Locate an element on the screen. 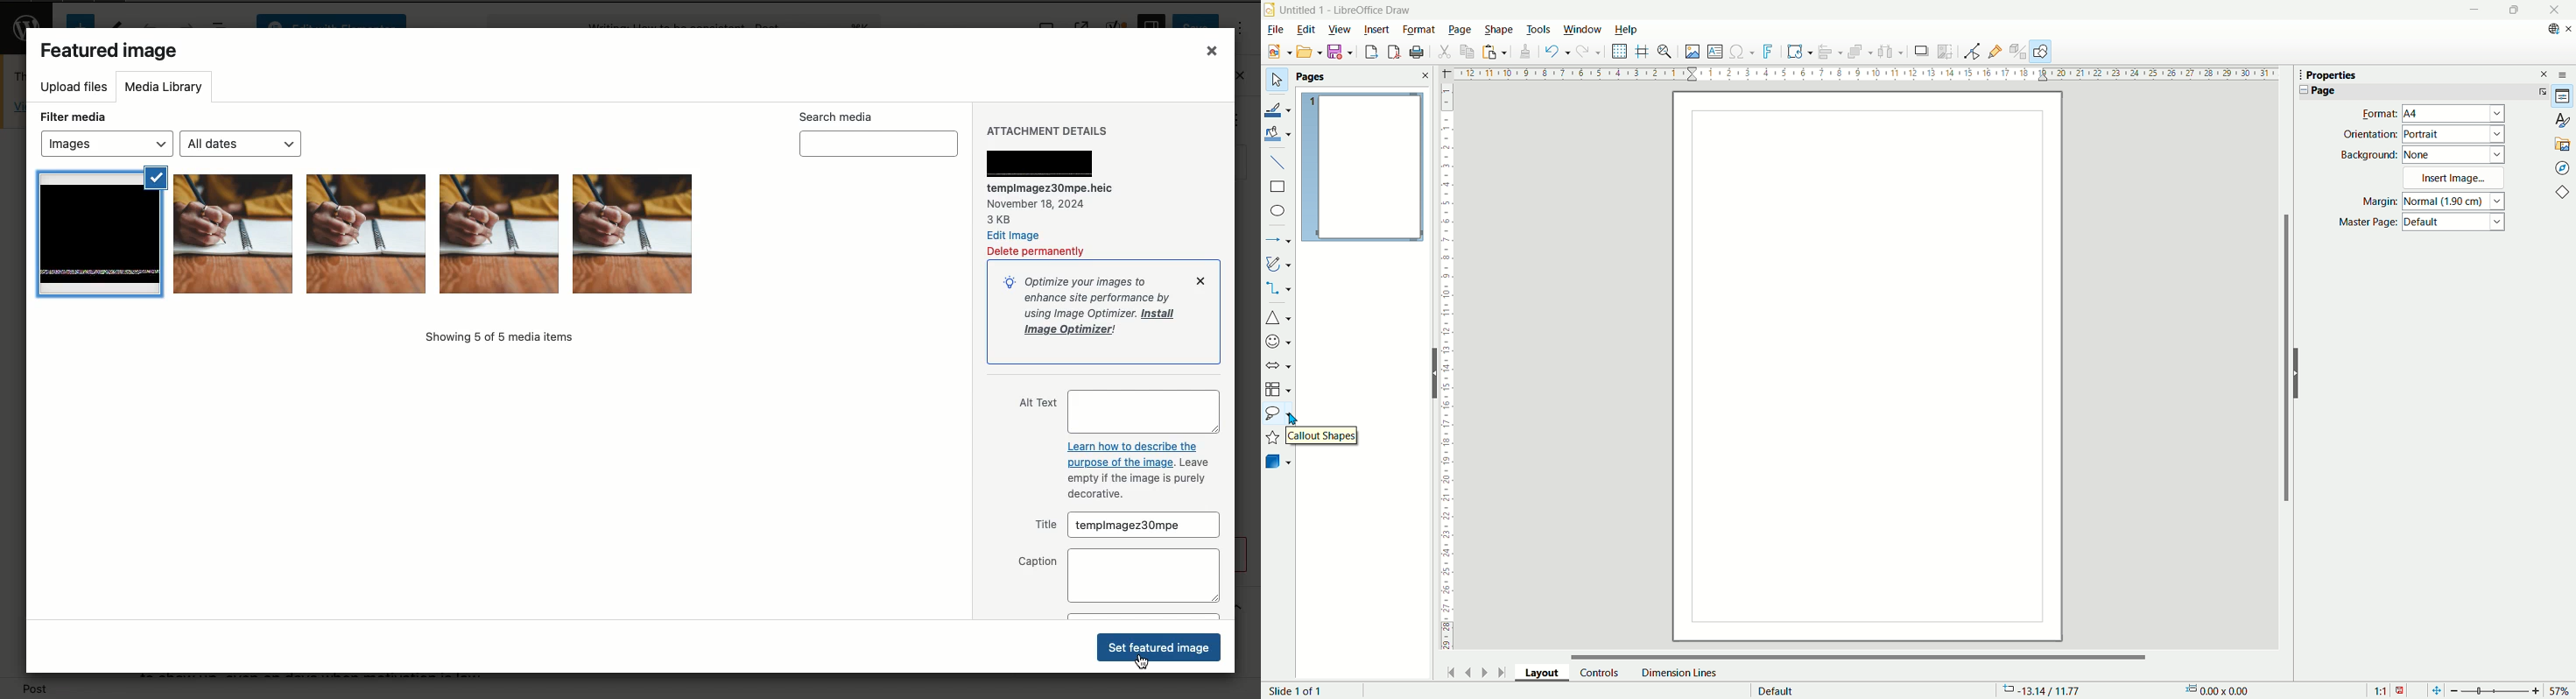 This screenshot has width=2576, height=700. callout shapes is located at coordinates (1319, 434).